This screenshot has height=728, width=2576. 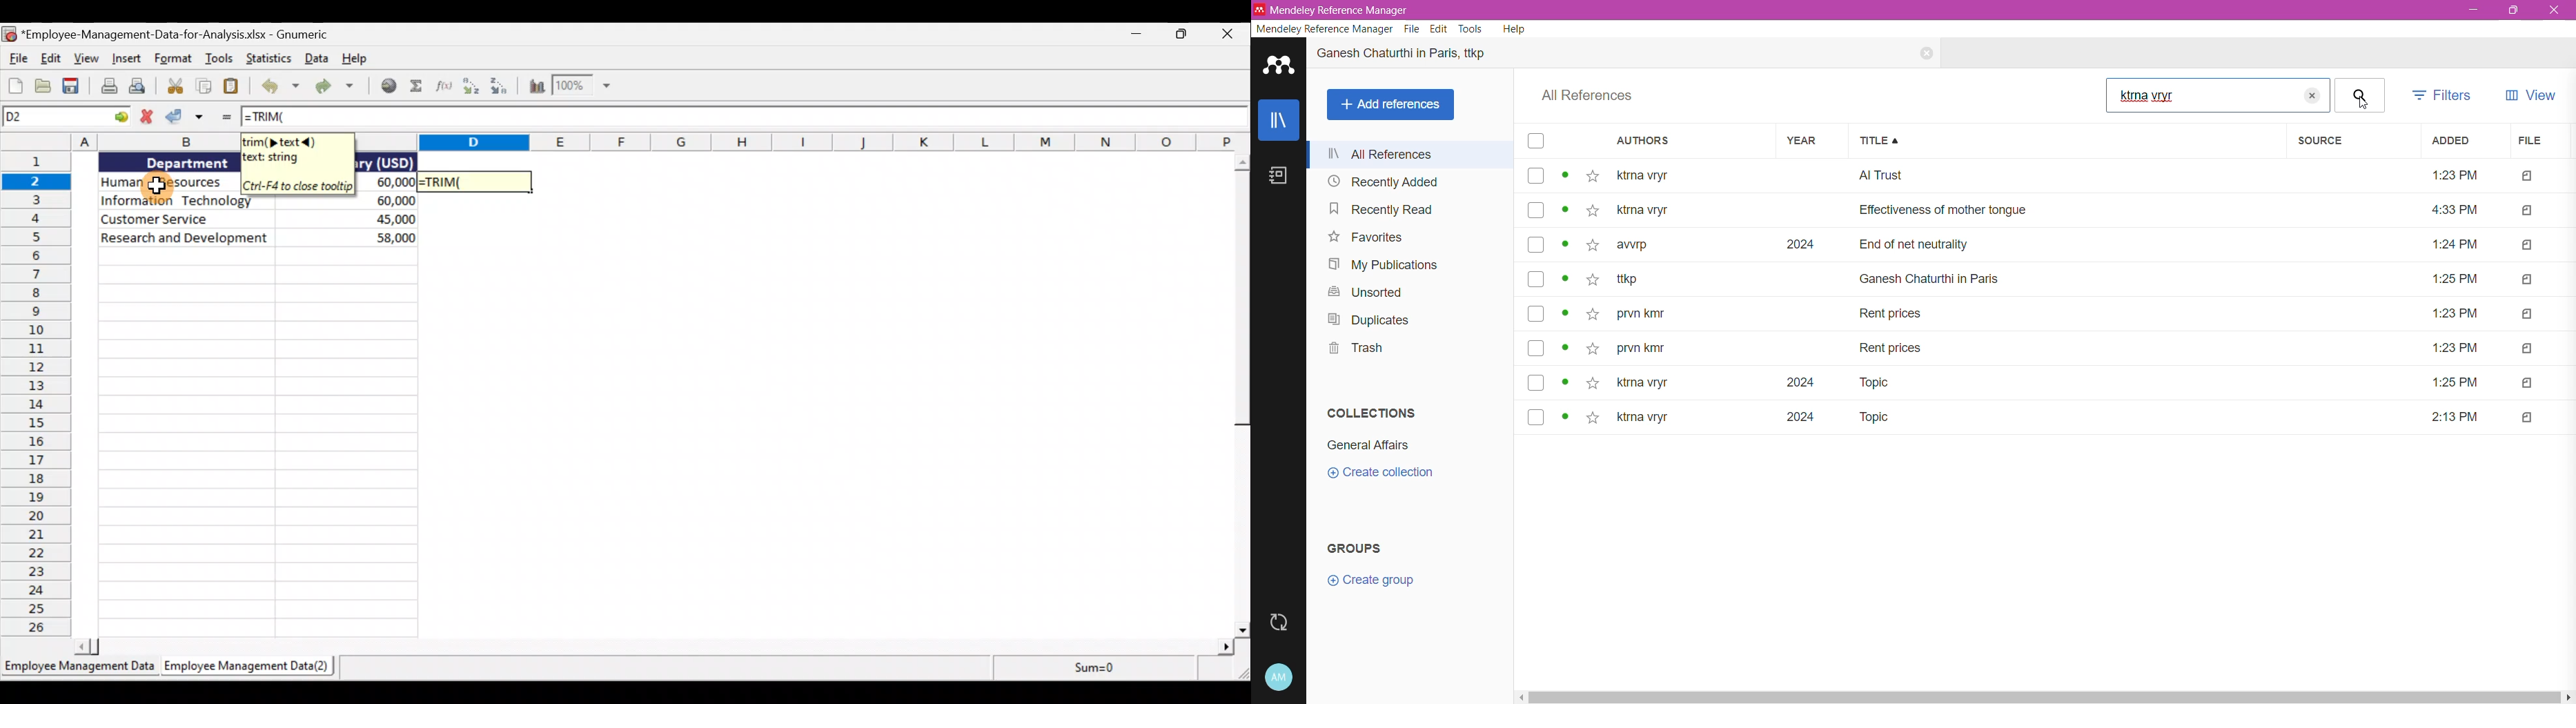 I want to click on add to favorites, so click(x=1594, y=211).